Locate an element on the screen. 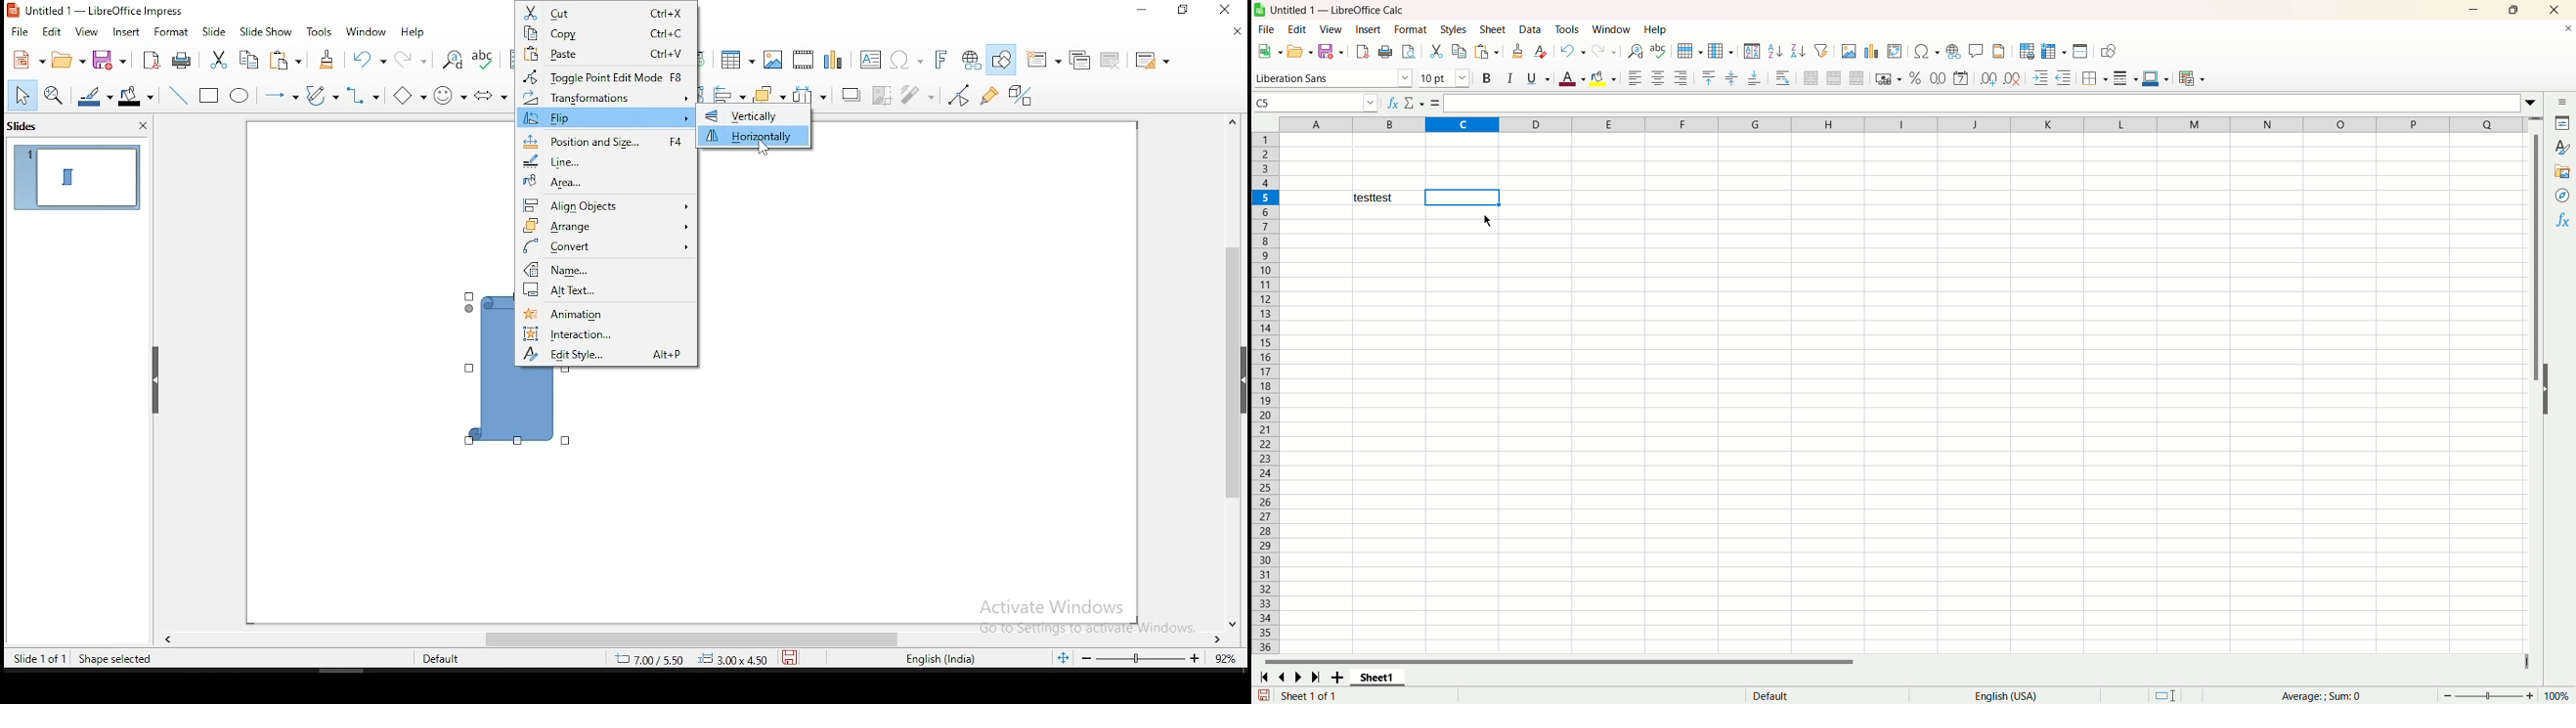 This screenshot has height=728, width=2576. find and replace is located at coordinates (454, 60).